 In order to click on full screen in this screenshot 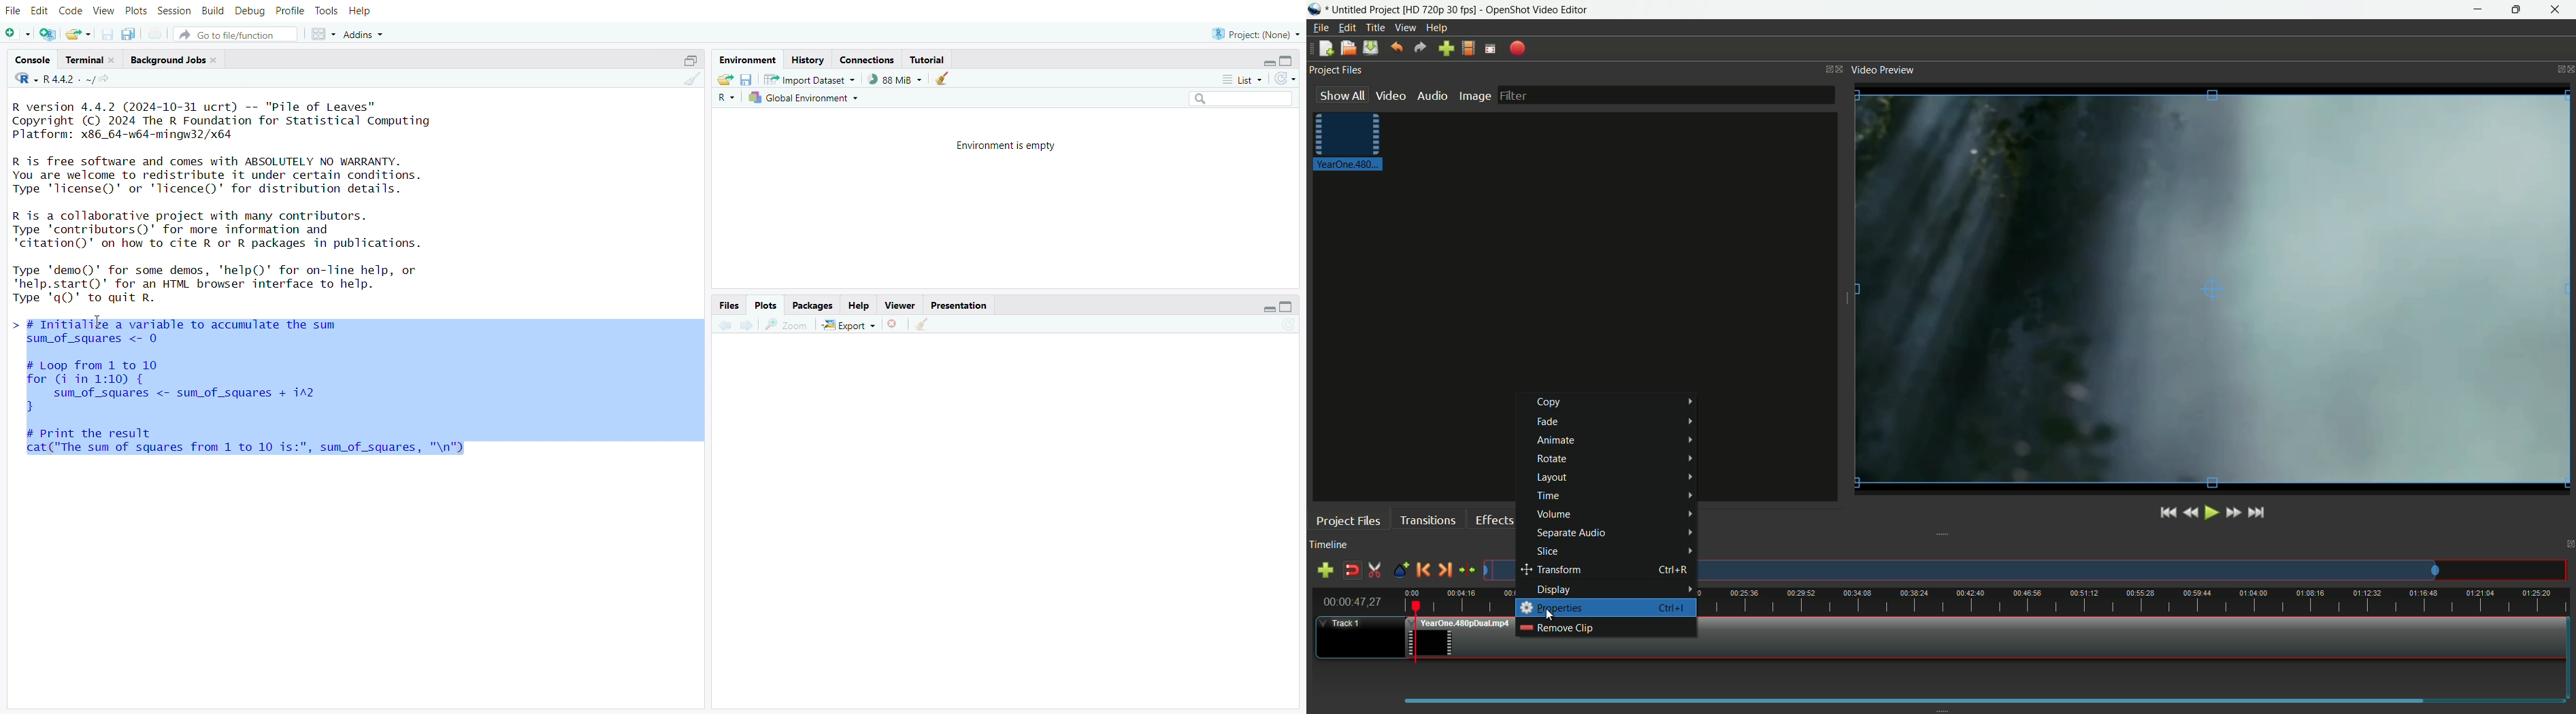, I will do `click(1492, 48)`.